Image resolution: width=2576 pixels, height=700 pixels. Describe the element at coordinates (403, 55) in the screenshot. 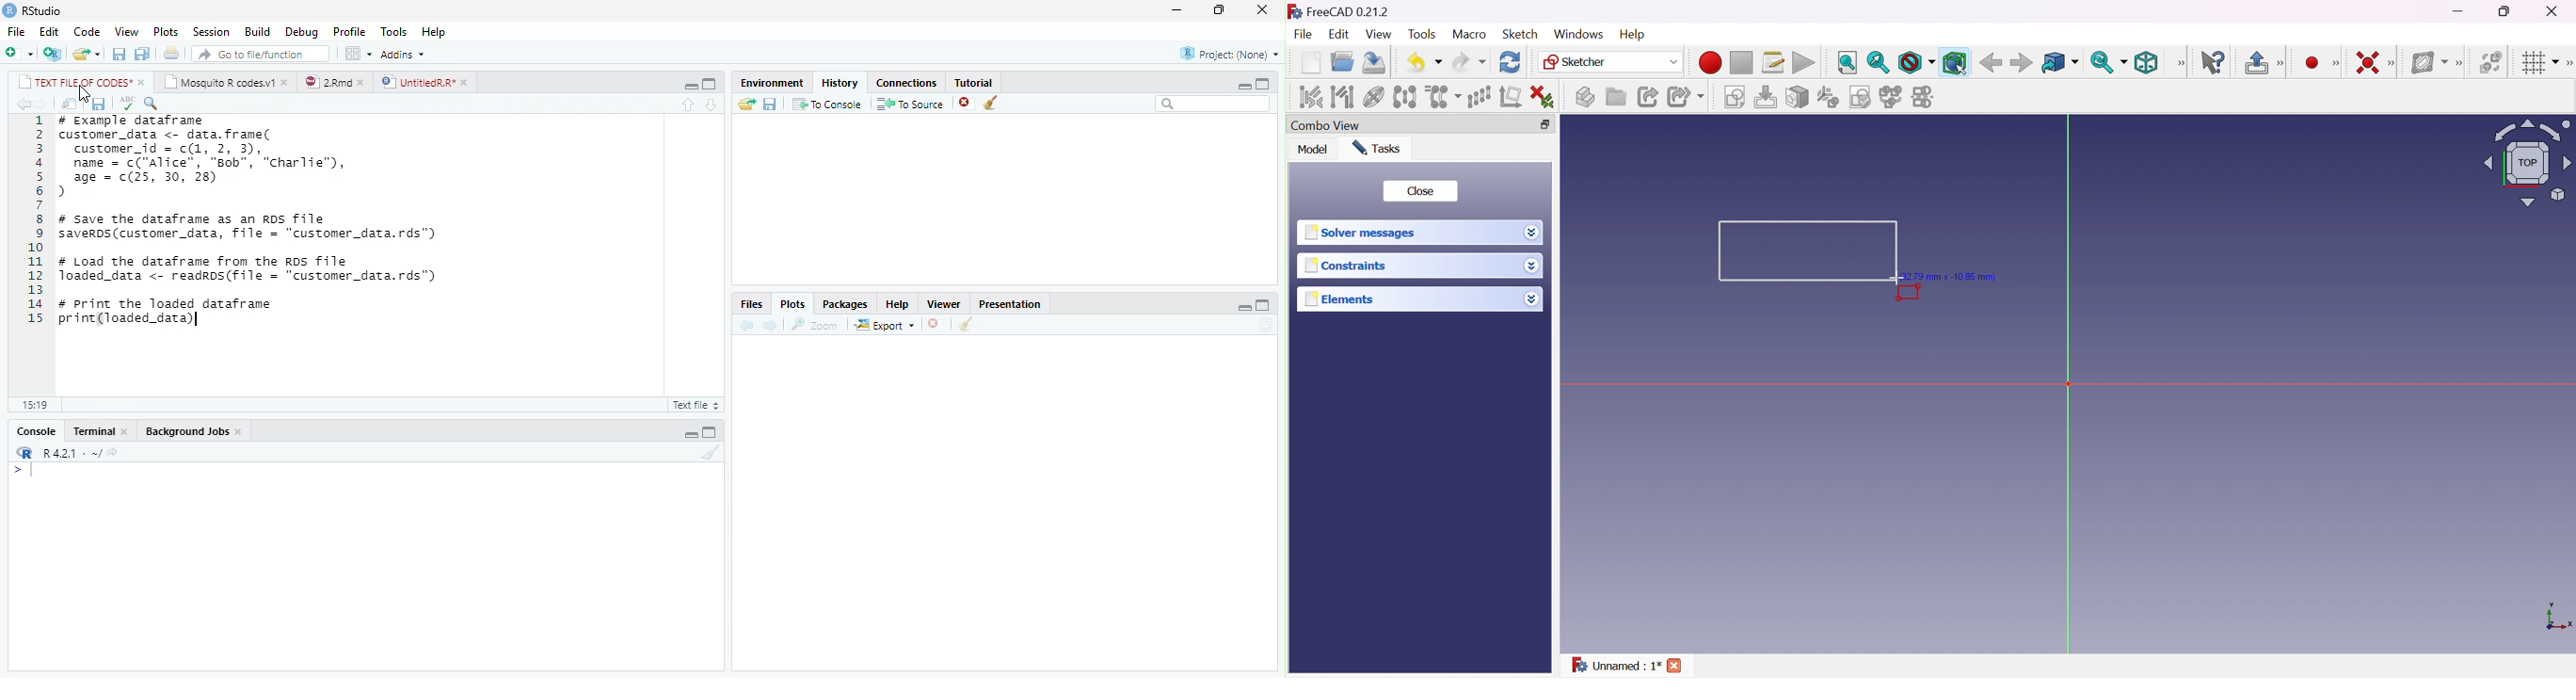

I see `Addins` at that location.